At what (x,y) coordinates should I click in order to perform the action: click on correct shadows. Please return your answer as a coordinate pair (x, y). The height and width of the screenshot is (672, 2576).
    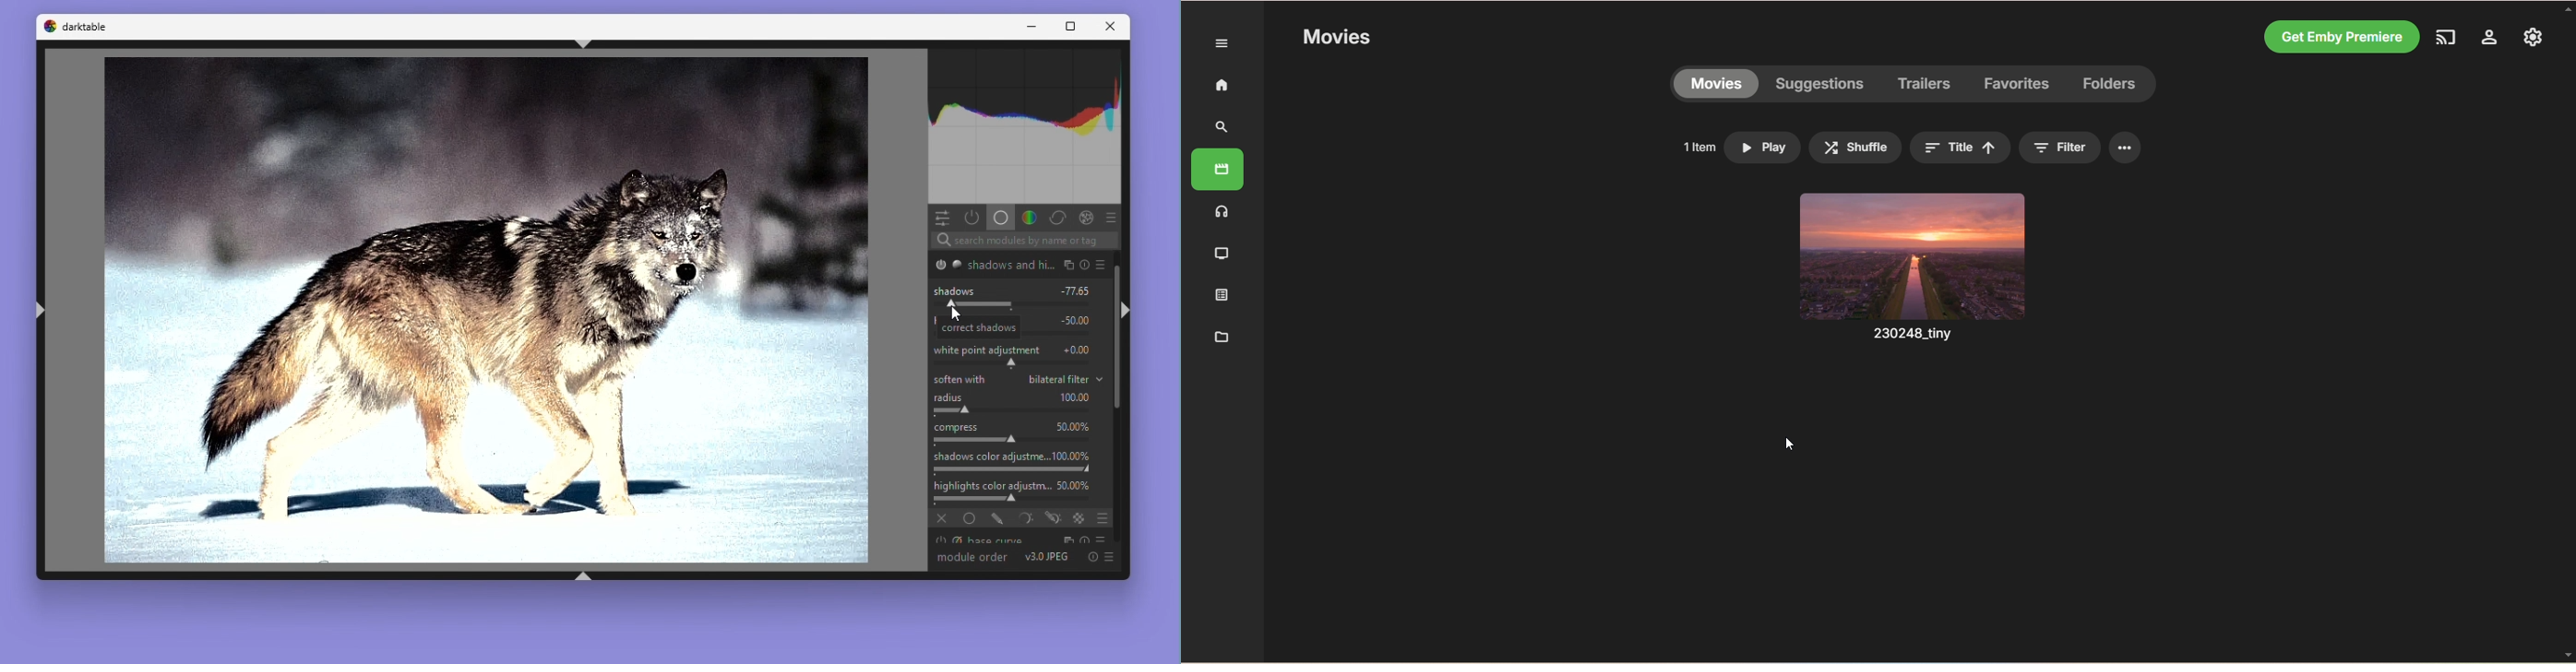
    Looking at the image, I should click on (977, 329).